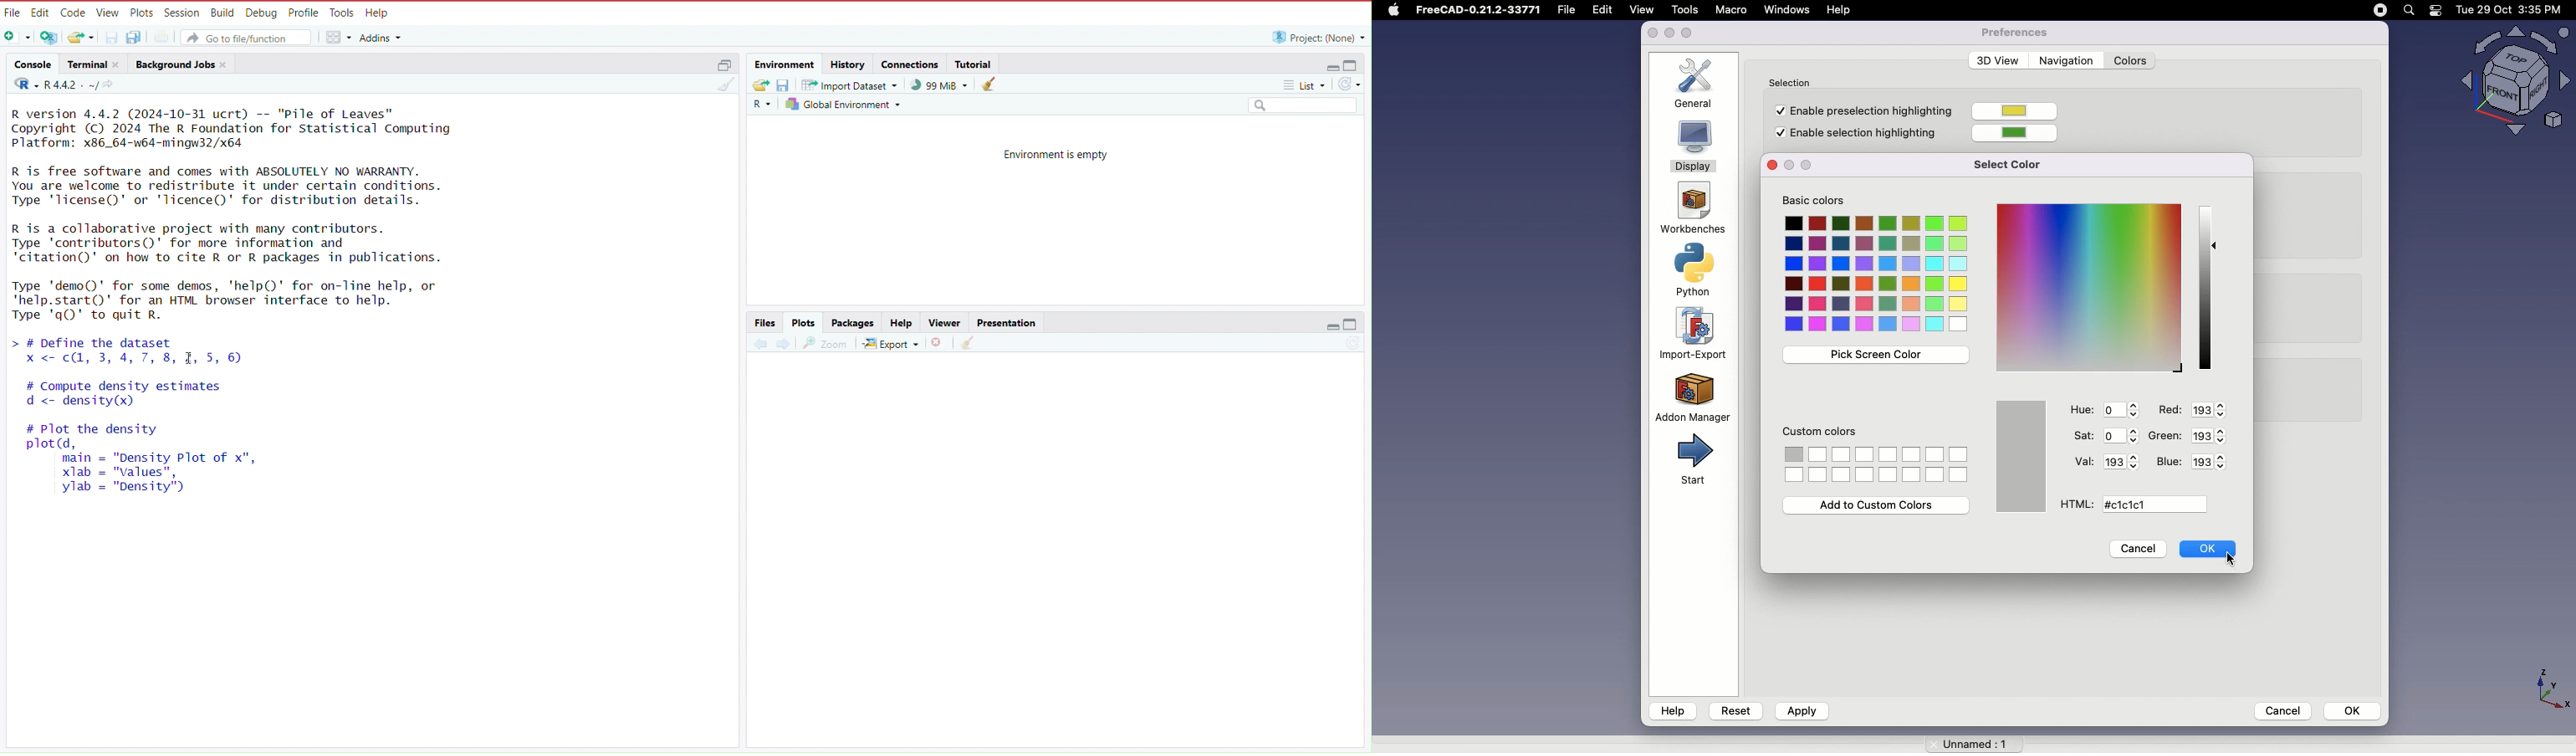  What do you see at coordinates (213, 351) in the screenshot?
I see `code to define the dataset` at bounding box center [213, 351].